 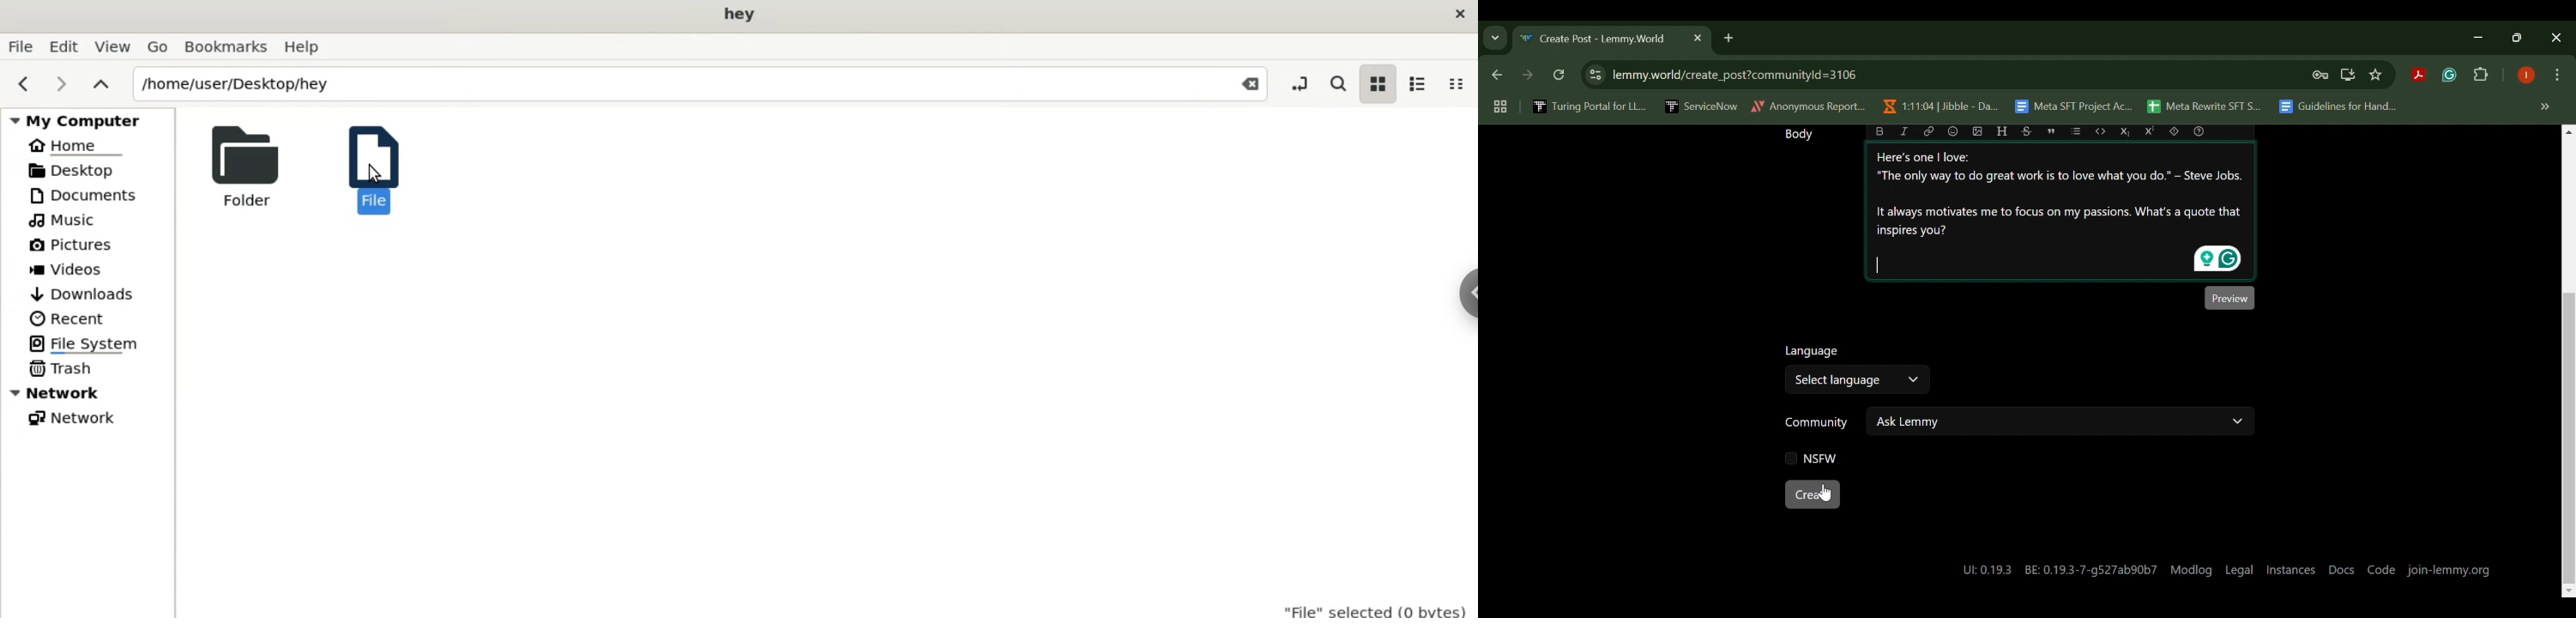 What do you see at coordinates (2569, 360) in the screenshot?
I see `Scroll Bar` at bounding box center [2569, 360].